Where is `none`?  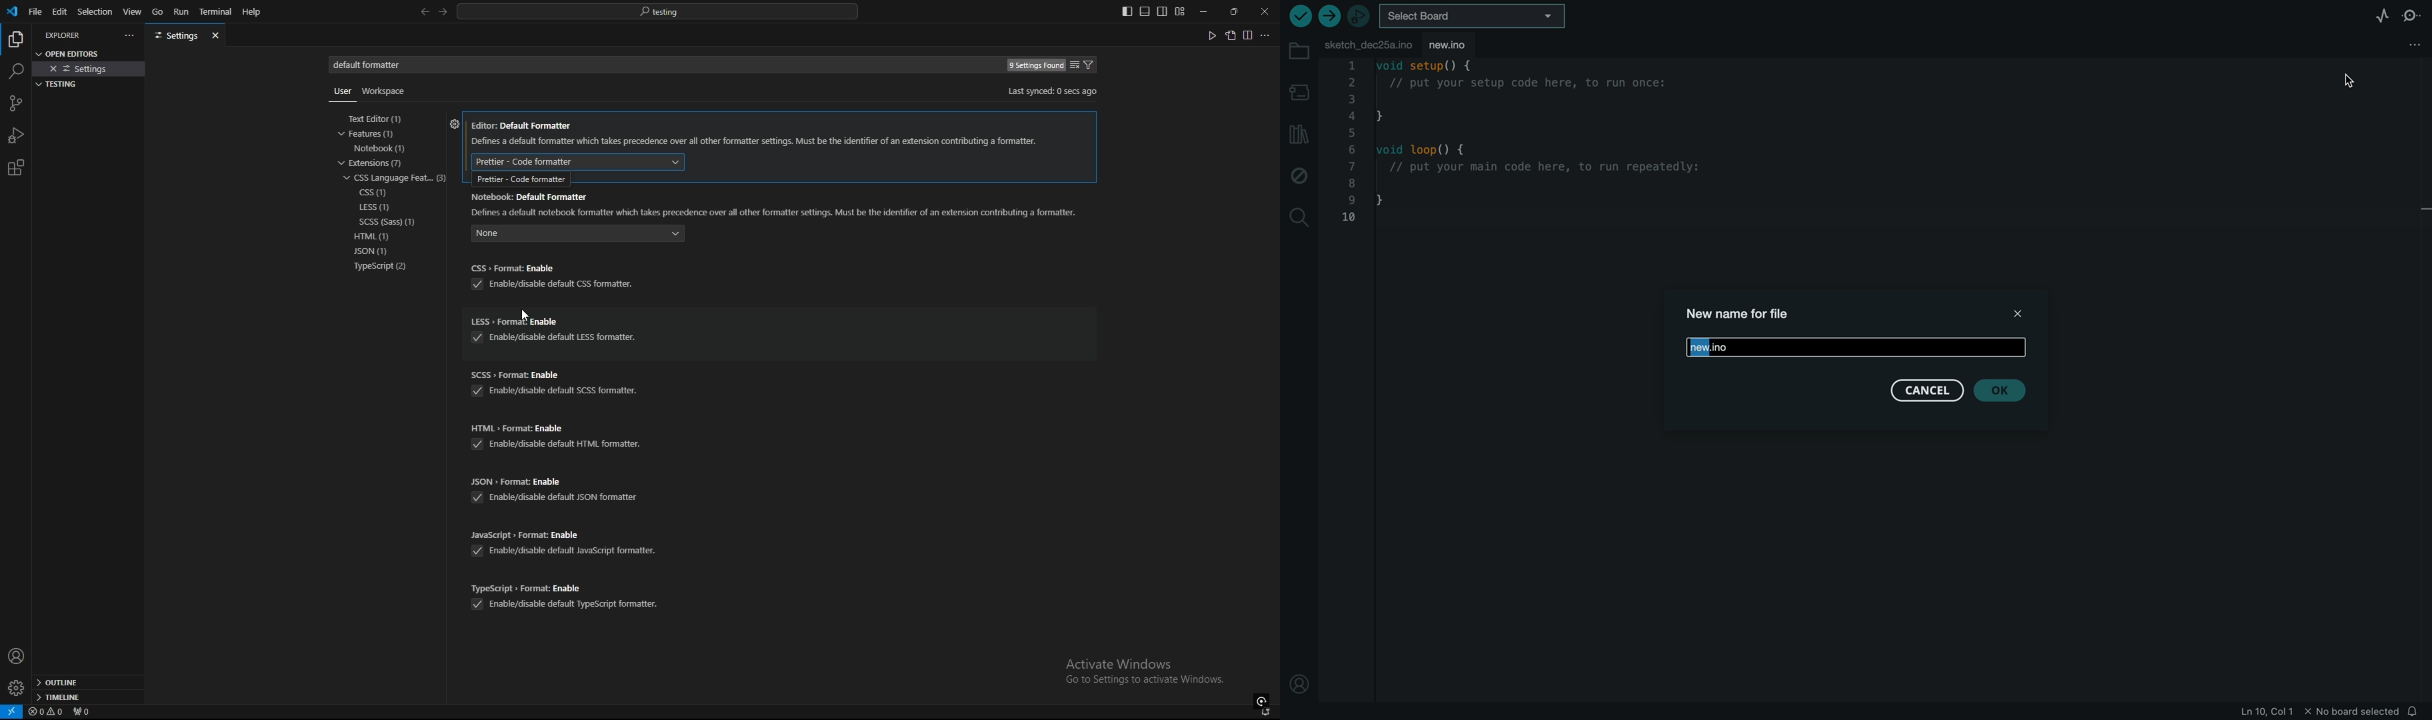
none is located at coordinates (577, 236).